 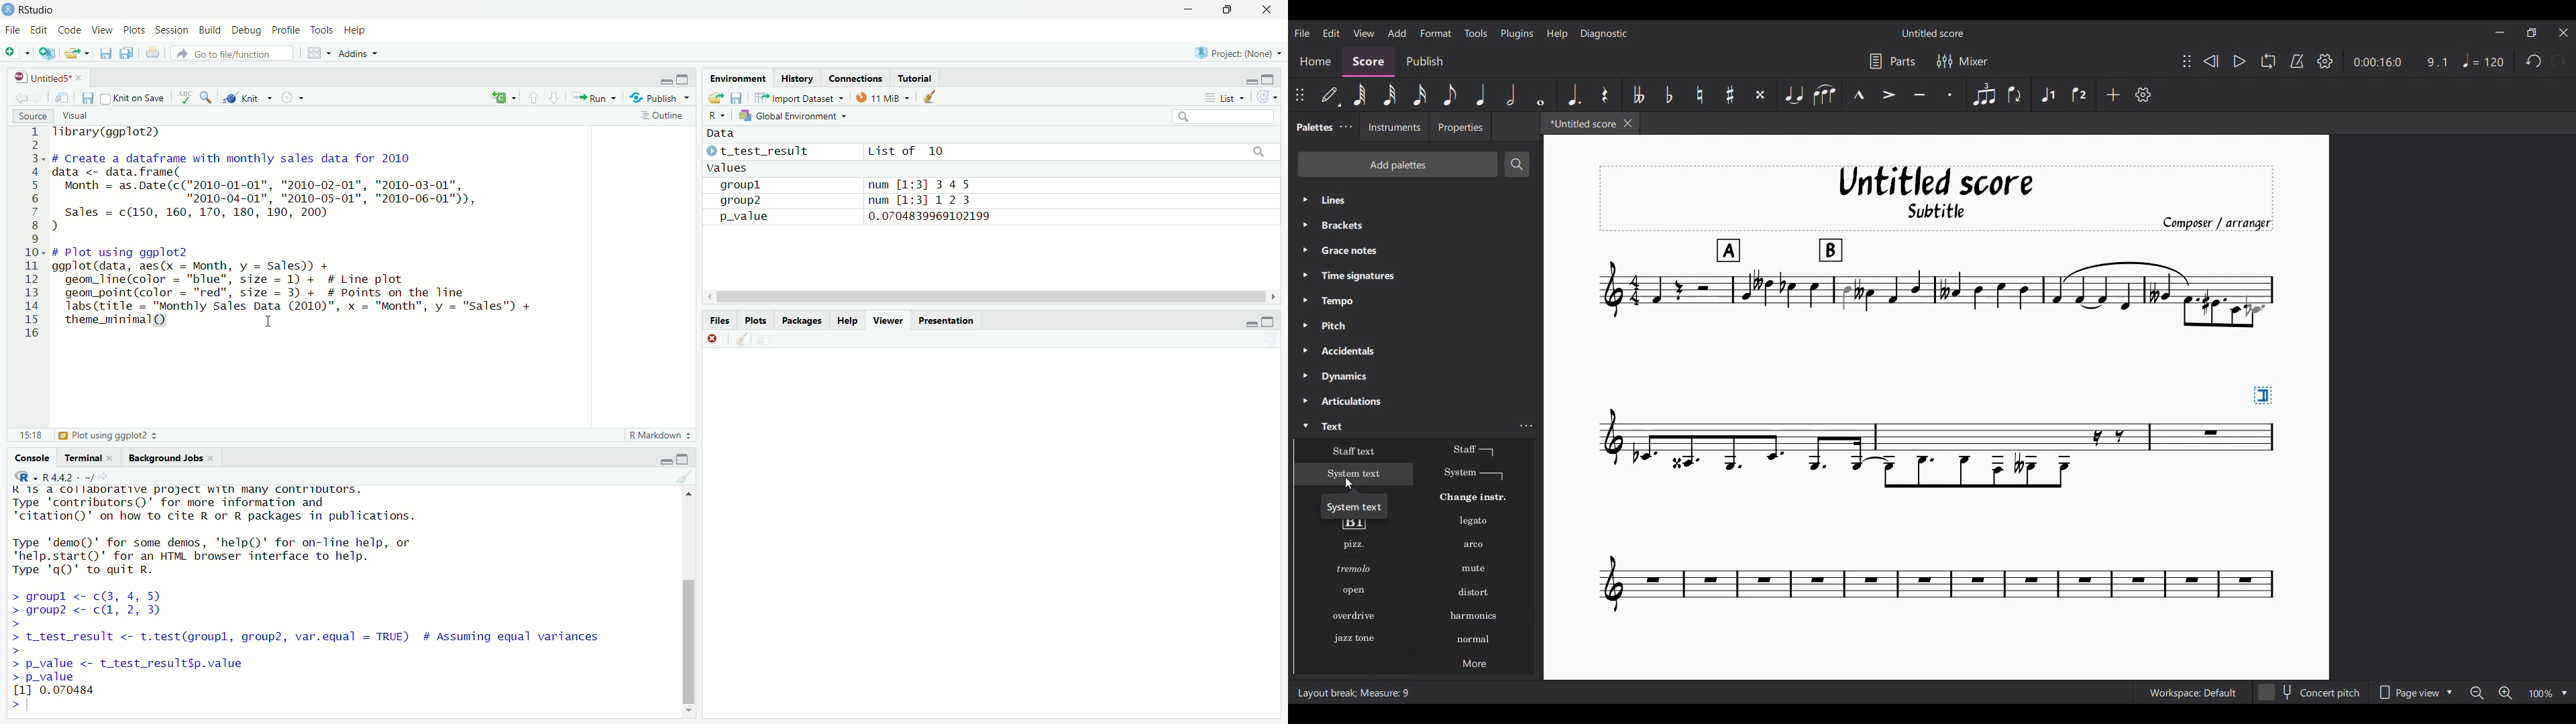 What do you see at coordinates (947, 319) in the screenshot?
I see `Presentation` at bounding box center [947, 319].